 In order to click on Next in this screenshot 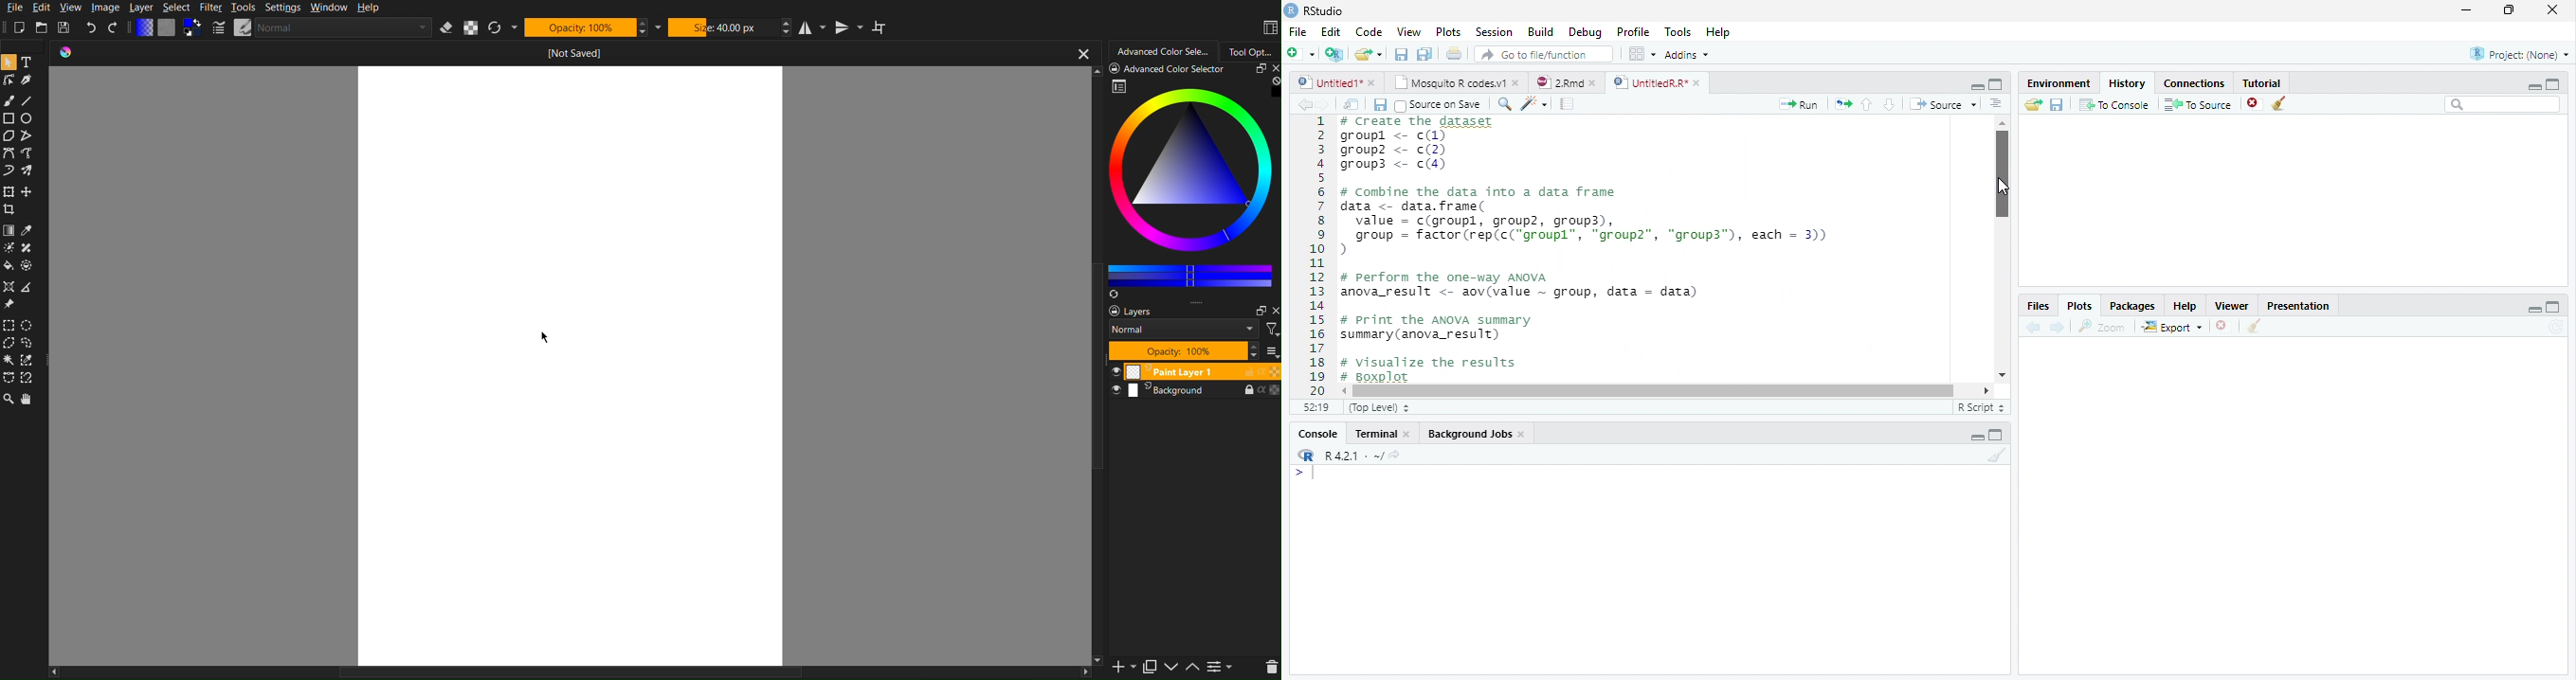, I will do `click(1331, 105)`.